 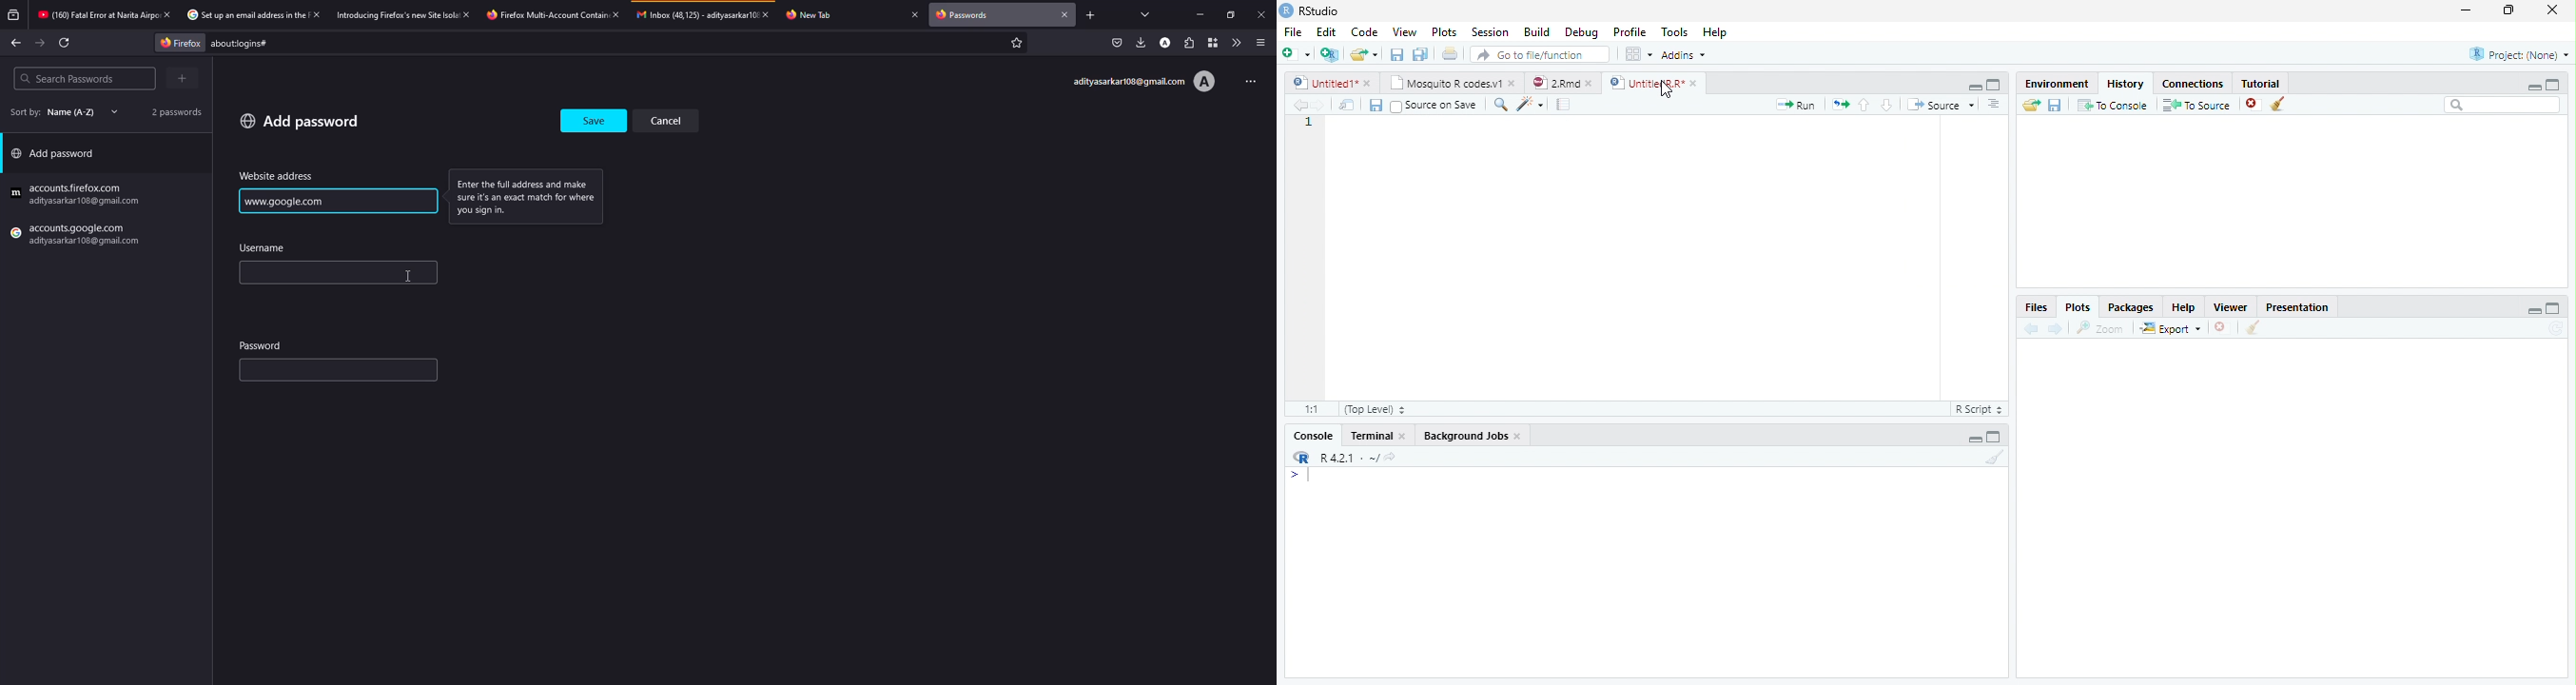 I want to click on RStudio, so click(x=1310, y=11).